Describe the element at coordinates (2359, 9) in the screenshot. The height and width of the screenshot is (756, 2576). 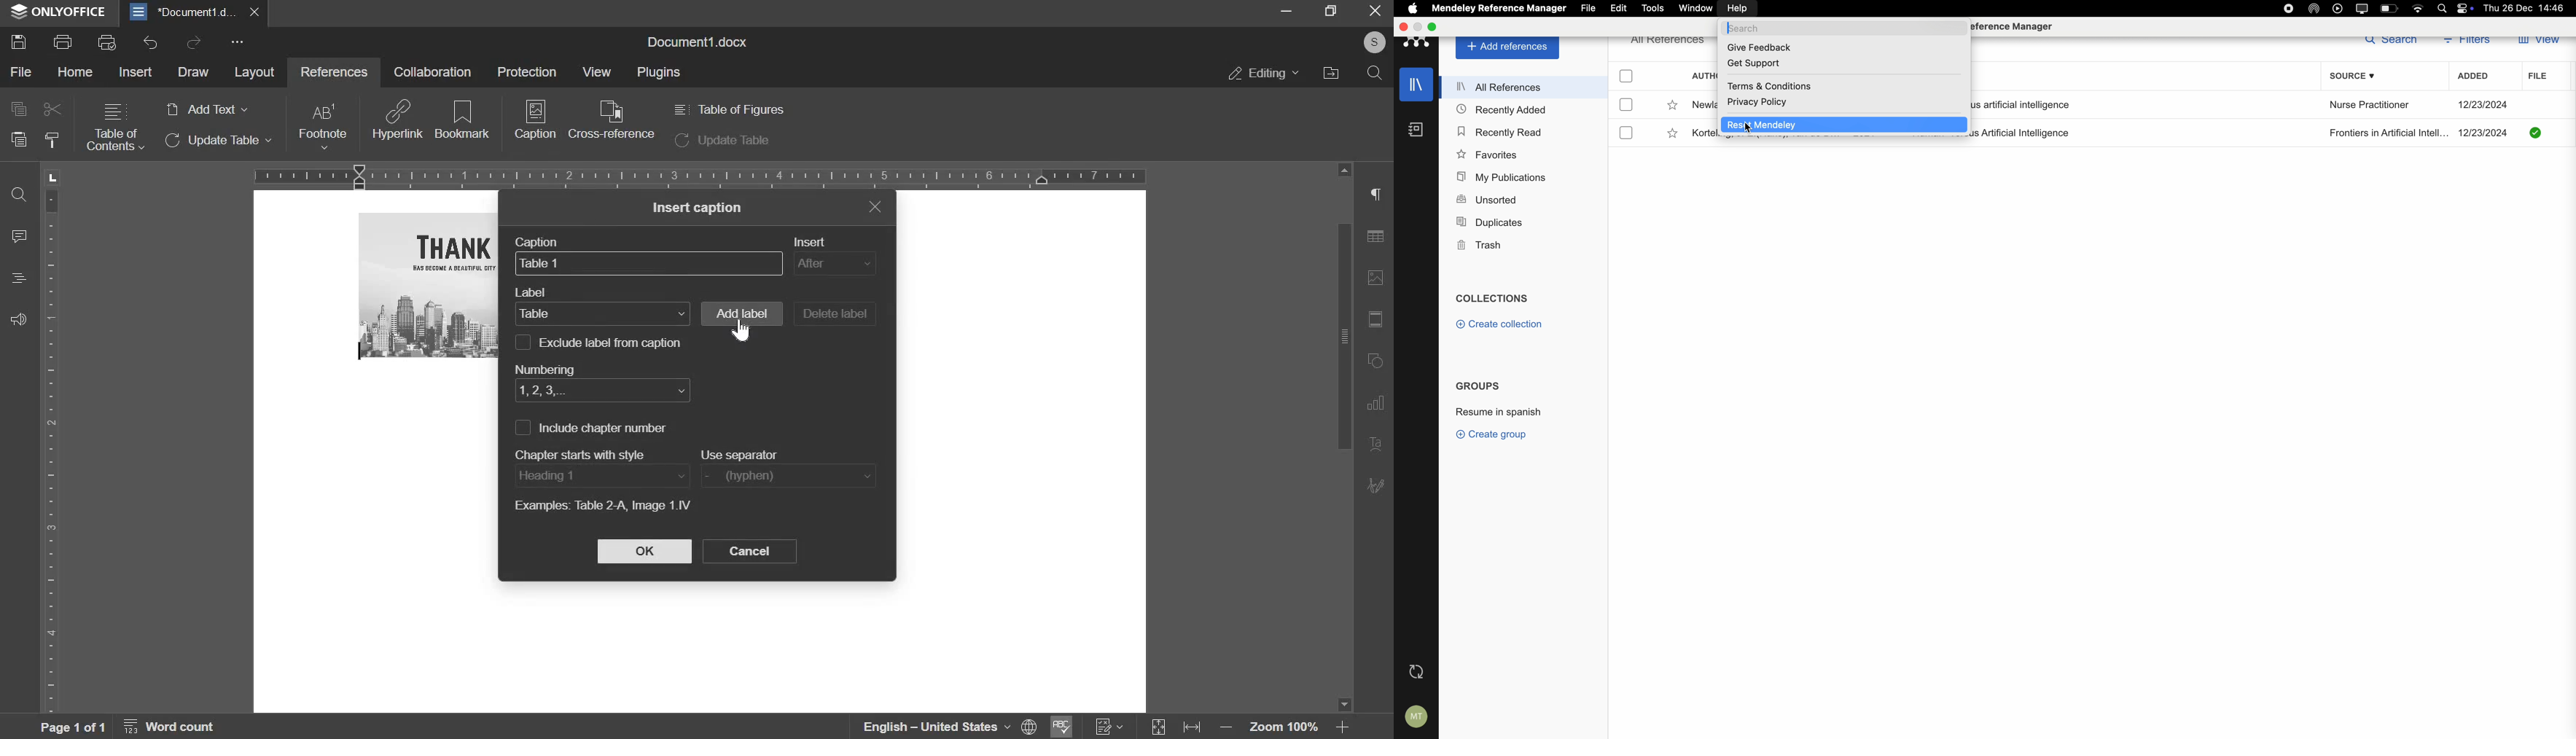
I see `screen` at that location.